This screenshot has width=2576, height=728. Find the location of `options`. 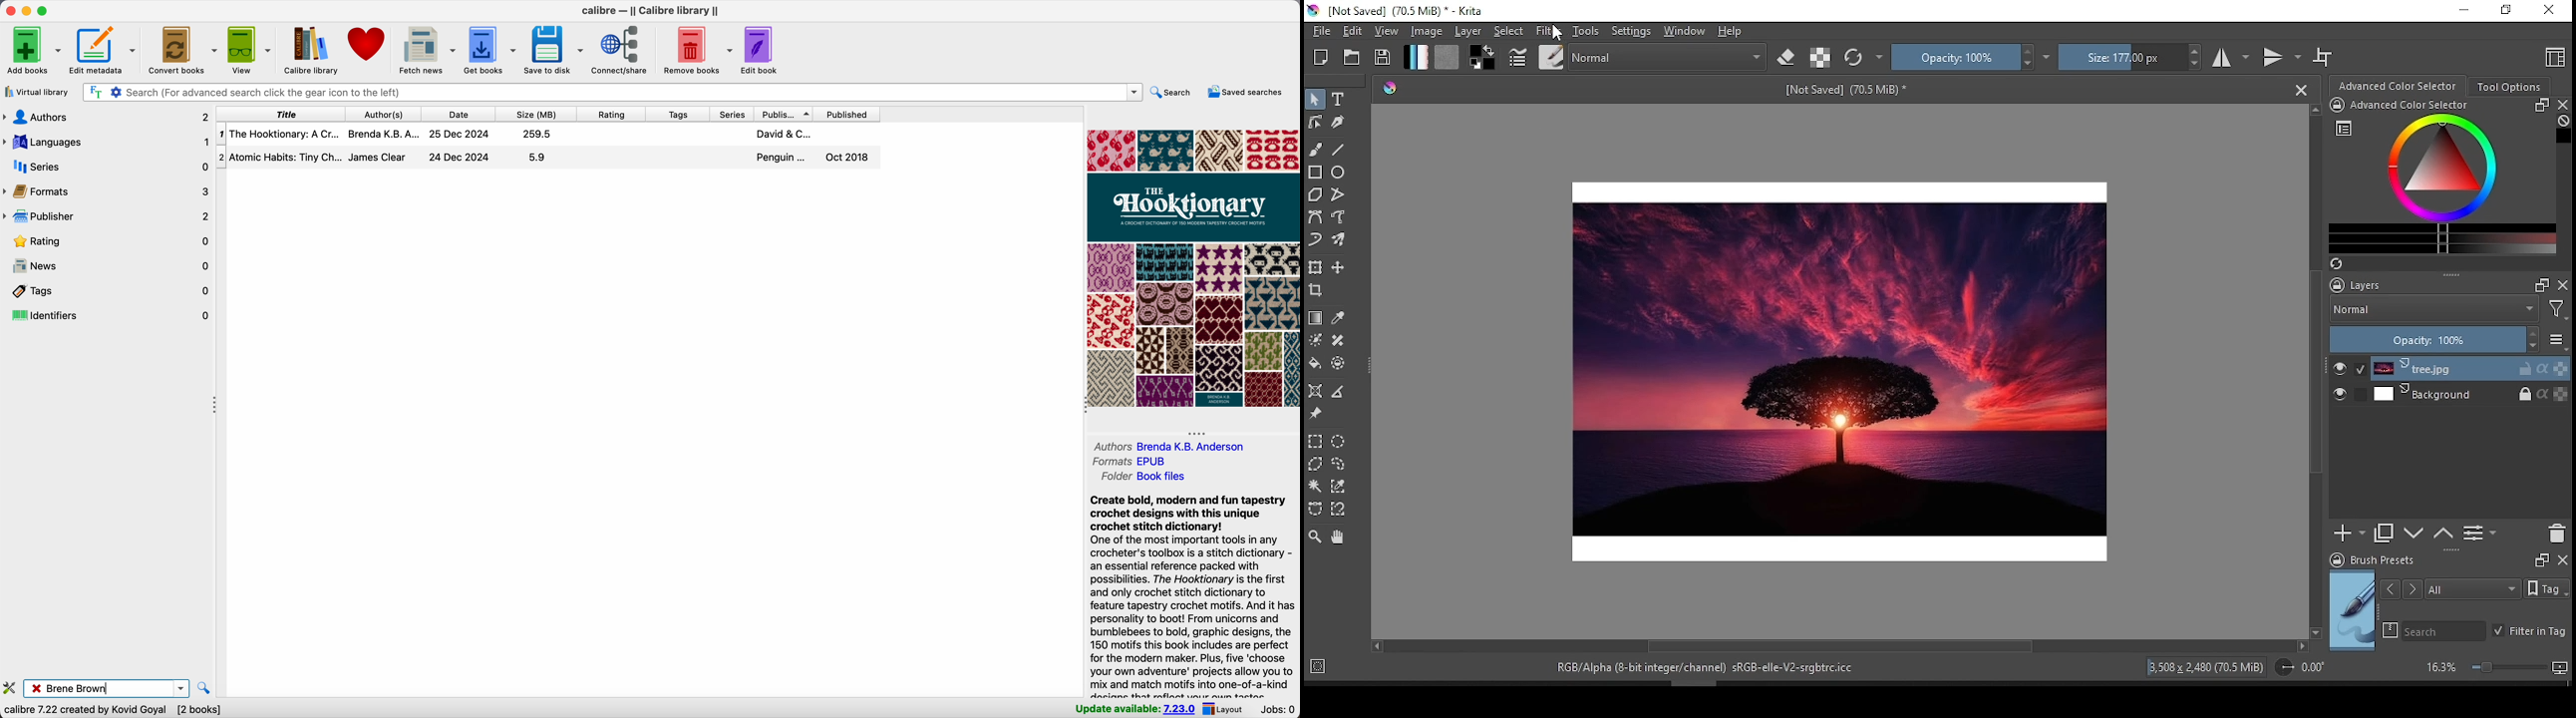

options is located at coordinates (182, 688).